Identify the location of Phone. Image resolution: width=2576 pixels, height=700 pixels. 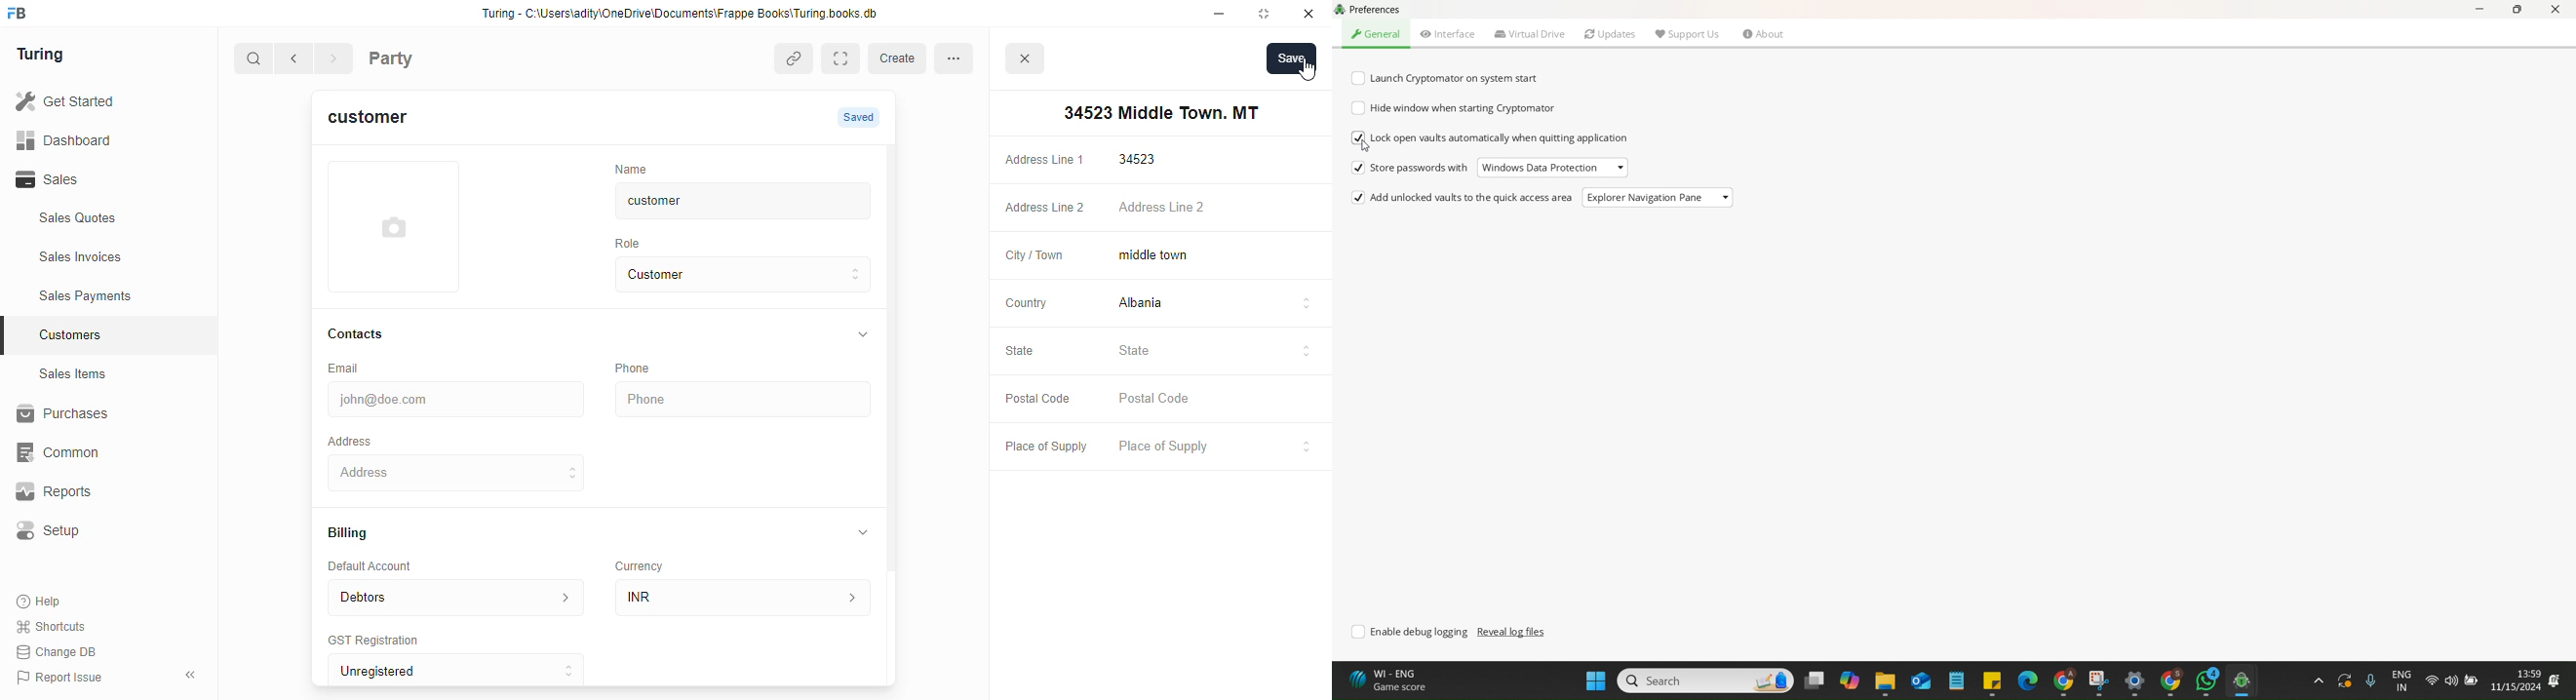
(746, 400).